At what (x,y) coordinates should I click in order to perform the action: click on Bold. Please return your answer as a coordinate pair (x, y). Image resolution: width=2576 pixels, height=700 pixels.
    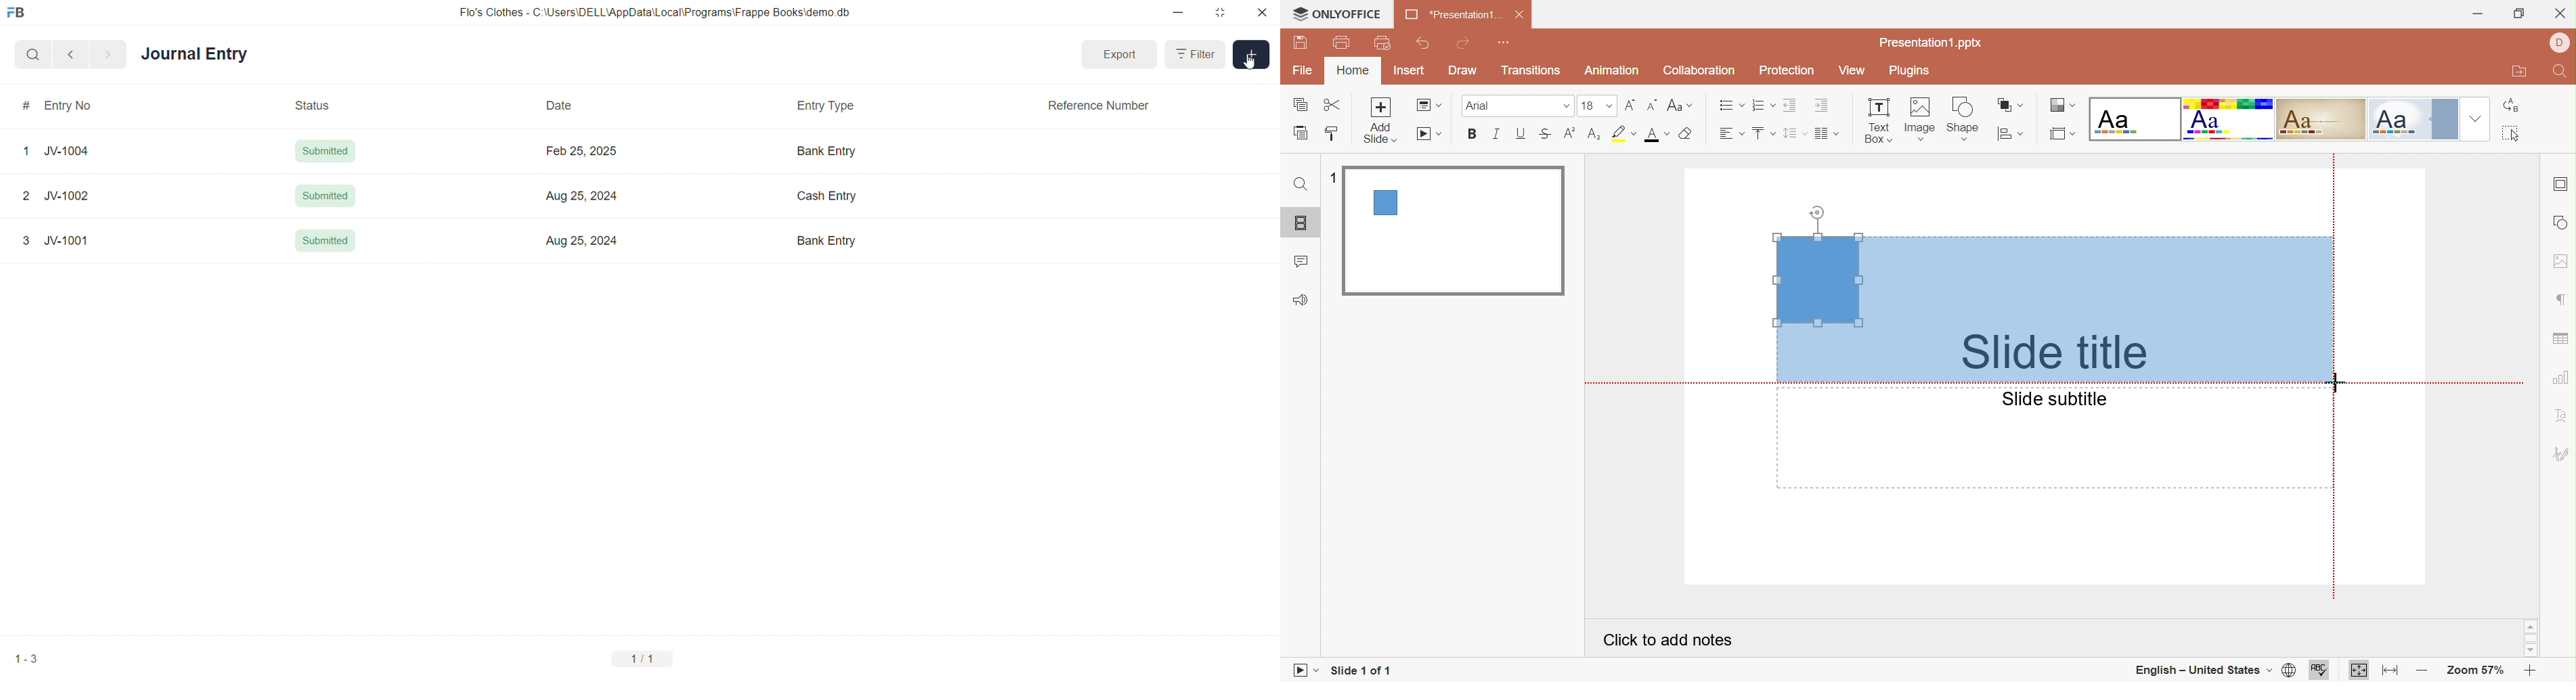
    Looking at the image, I should click on (1474, 133).